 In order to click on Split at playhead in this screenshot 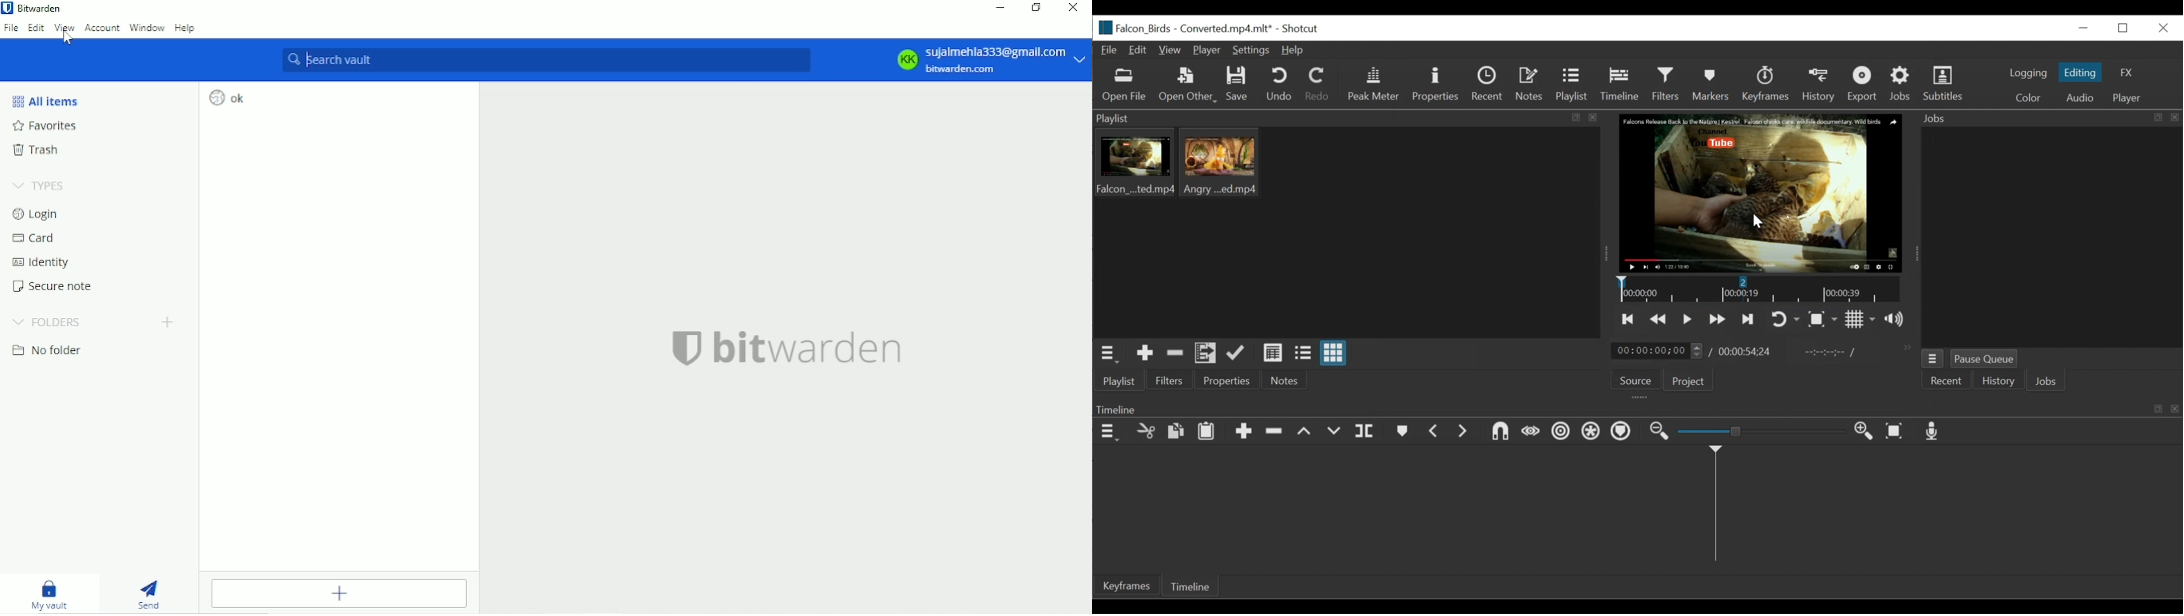, I will do `click(1366, 432)`.